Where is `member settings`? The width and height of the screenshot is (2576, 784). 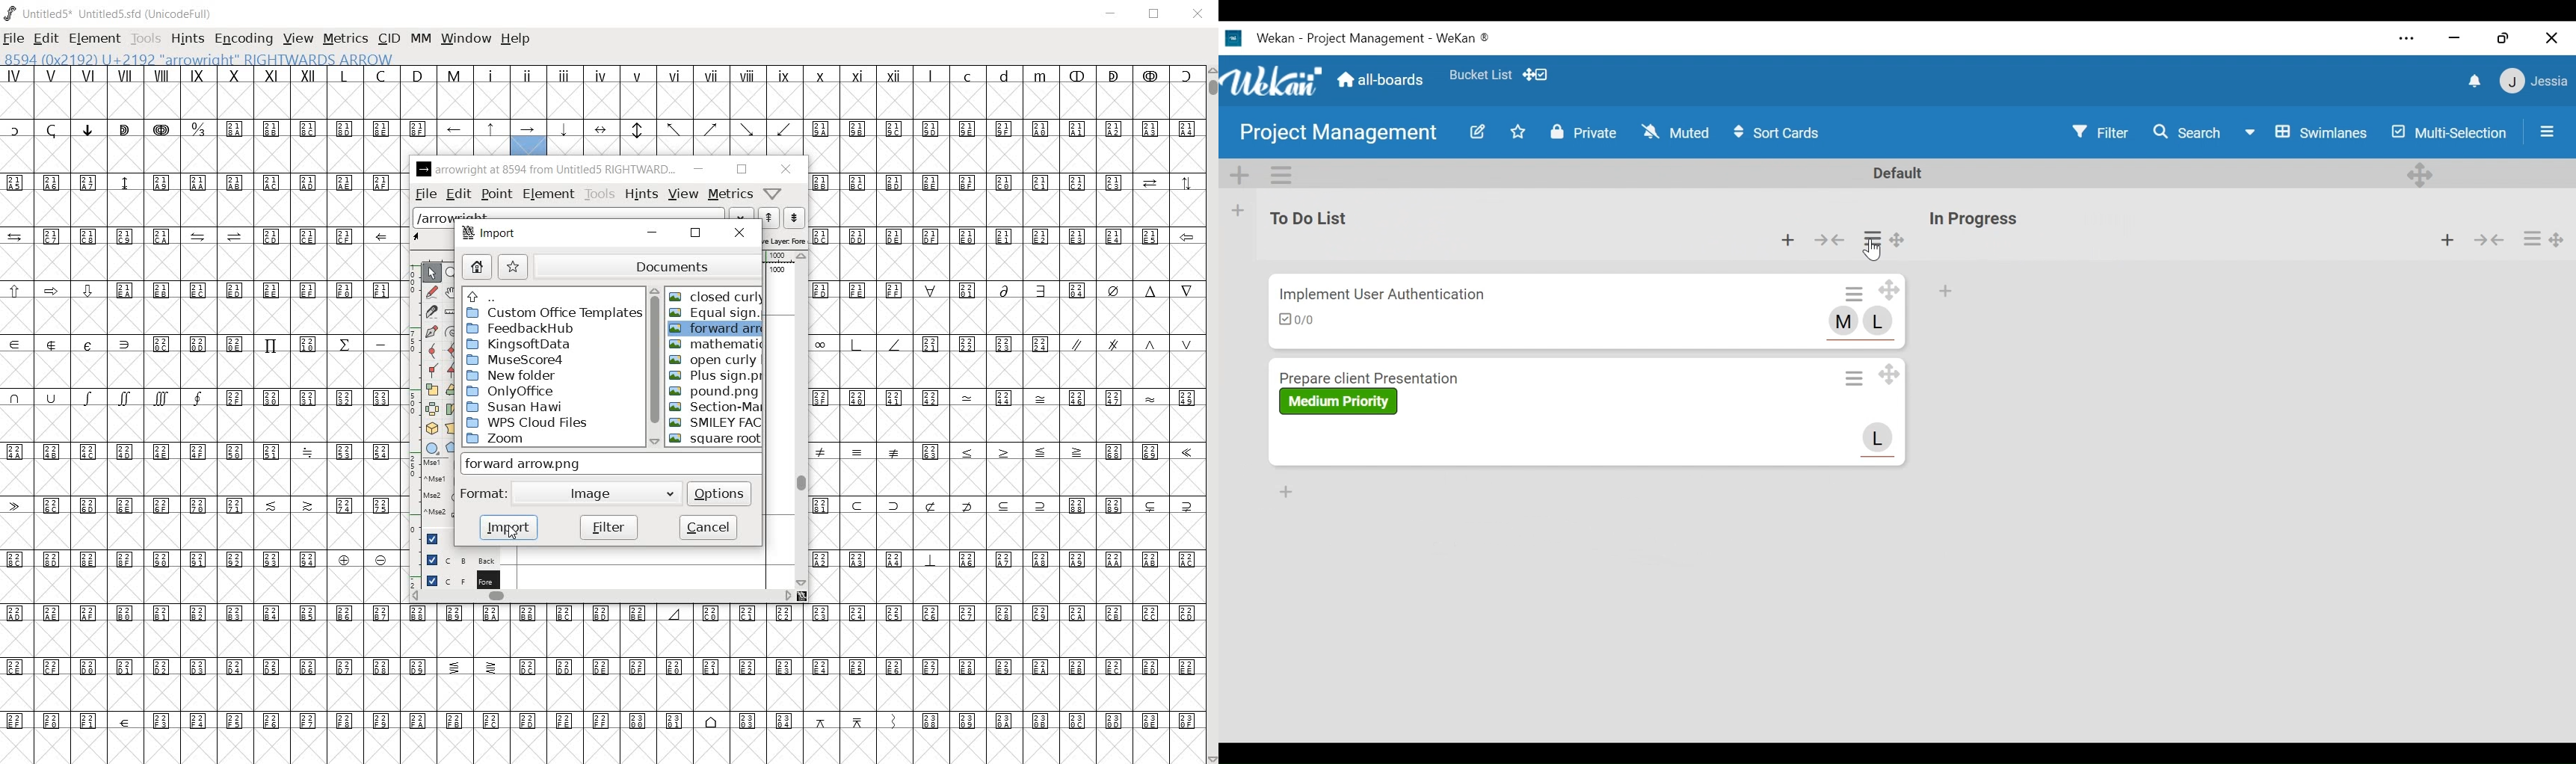
member settings is located at coordinates (2534, 80).